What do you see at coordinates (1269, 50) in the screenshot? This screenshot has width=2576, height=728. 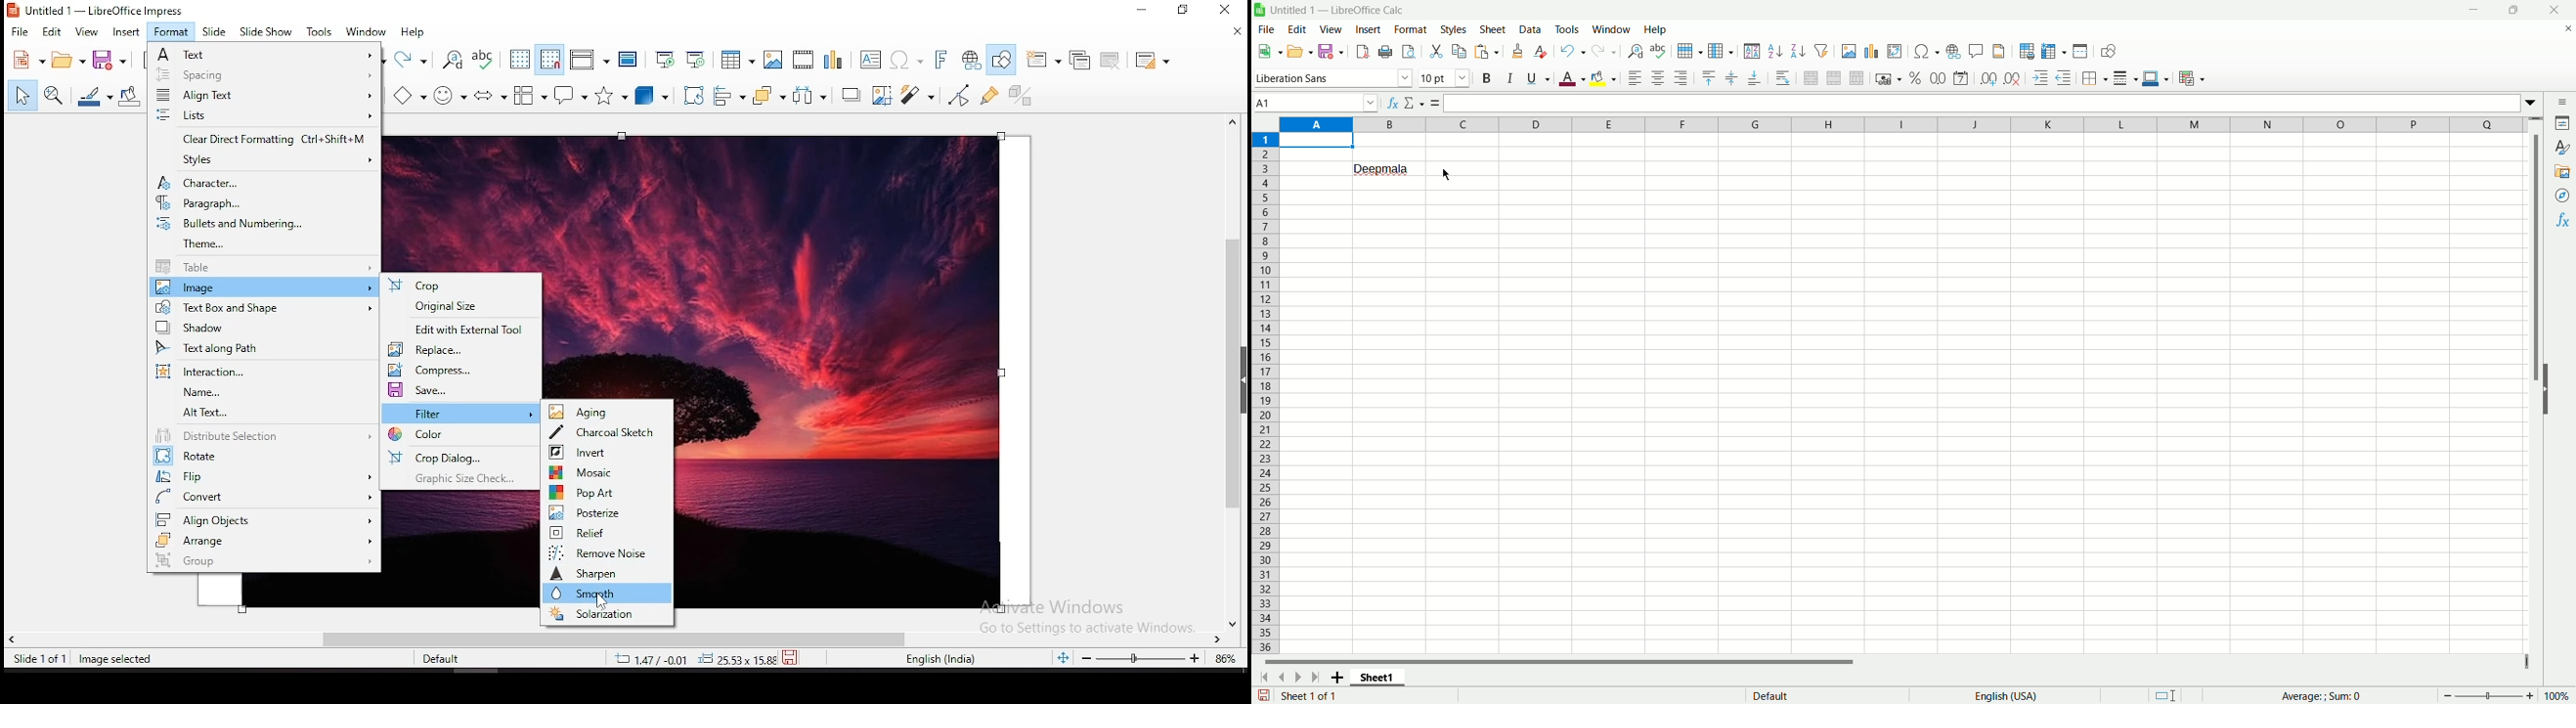 I see `New` at bounding box center [1269, 50].